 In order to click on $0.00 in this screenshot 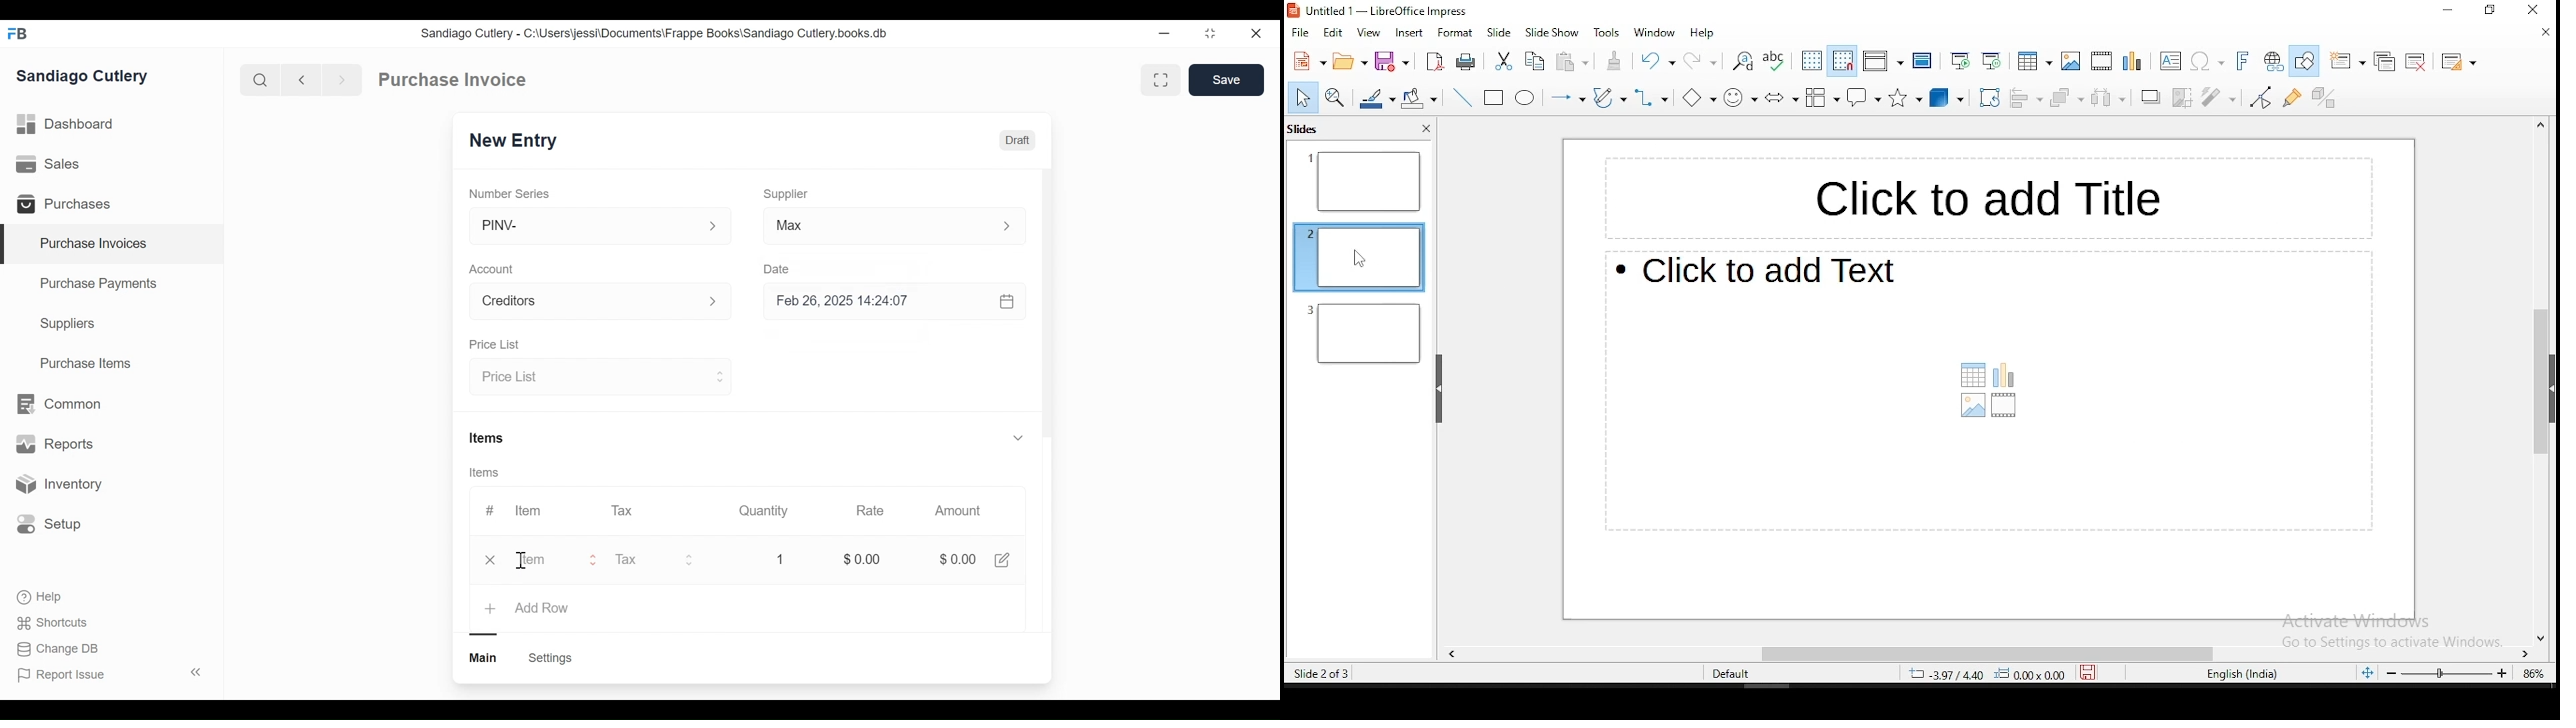, I will do `click(957, 561)`.